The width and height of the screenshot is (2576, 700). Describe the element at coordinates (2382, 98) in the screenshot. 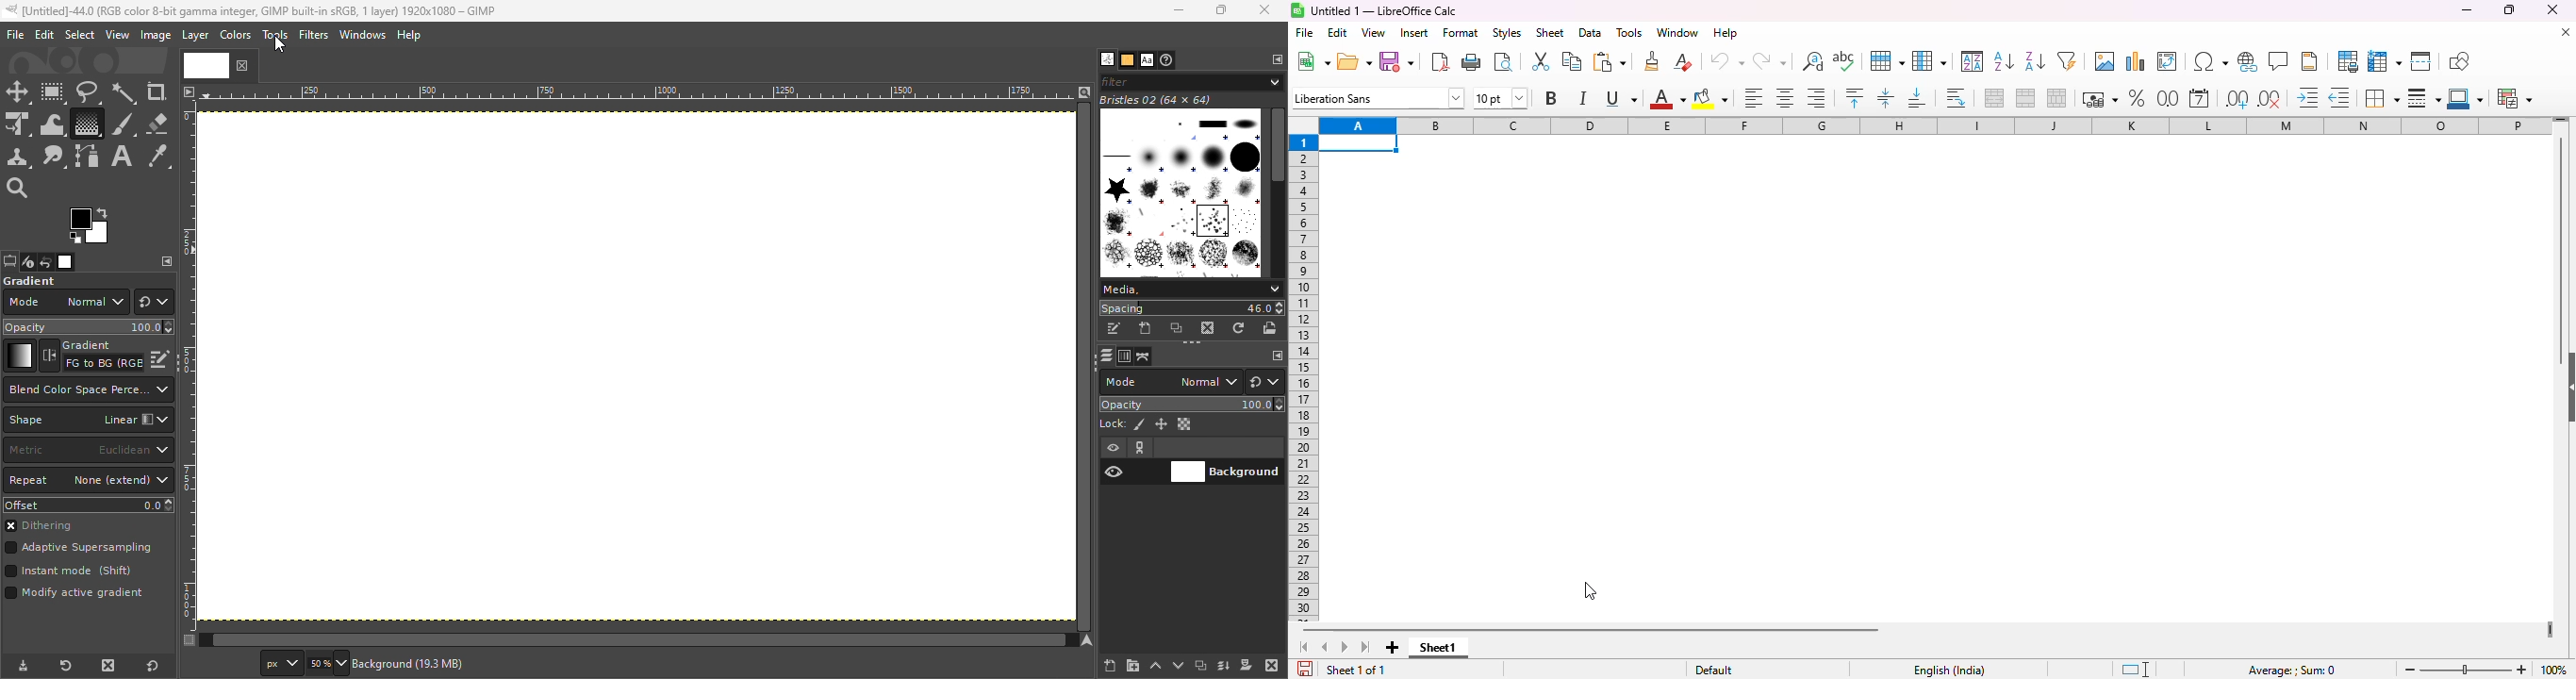

I see `borders` at that location.